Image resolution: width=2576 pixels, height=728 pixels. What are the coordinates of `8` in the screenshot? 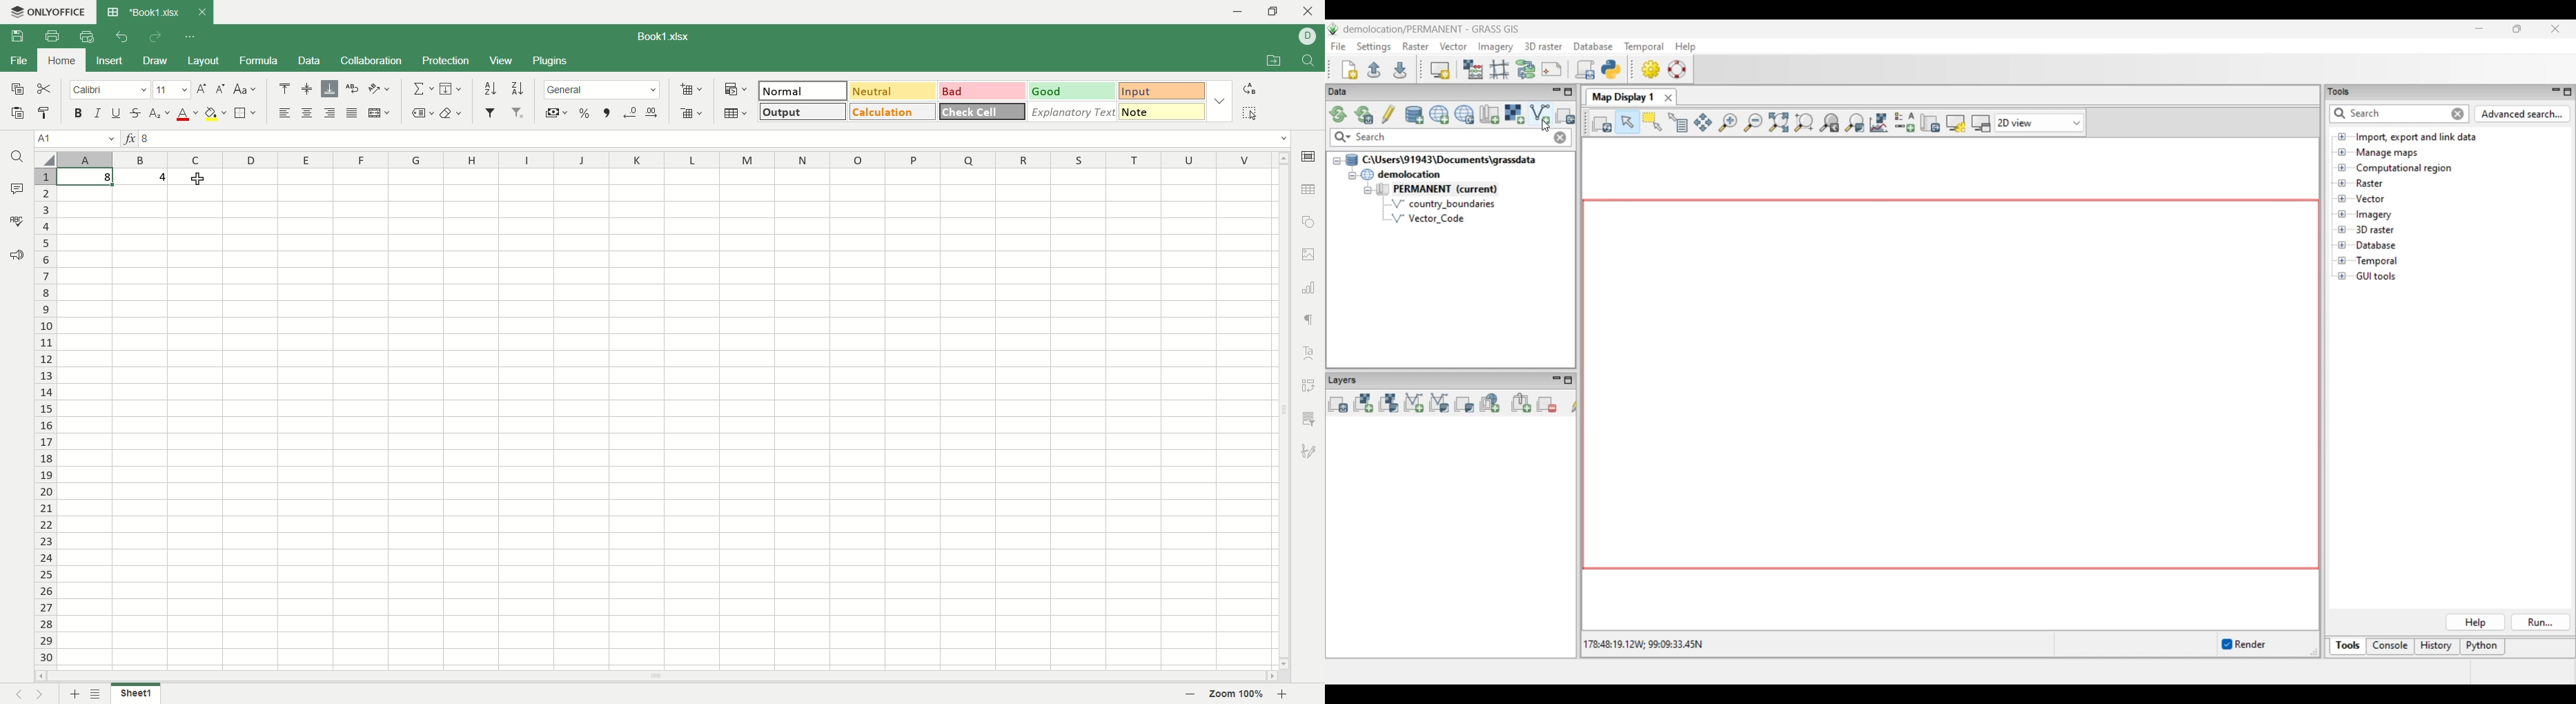 It's located at (108, 179).